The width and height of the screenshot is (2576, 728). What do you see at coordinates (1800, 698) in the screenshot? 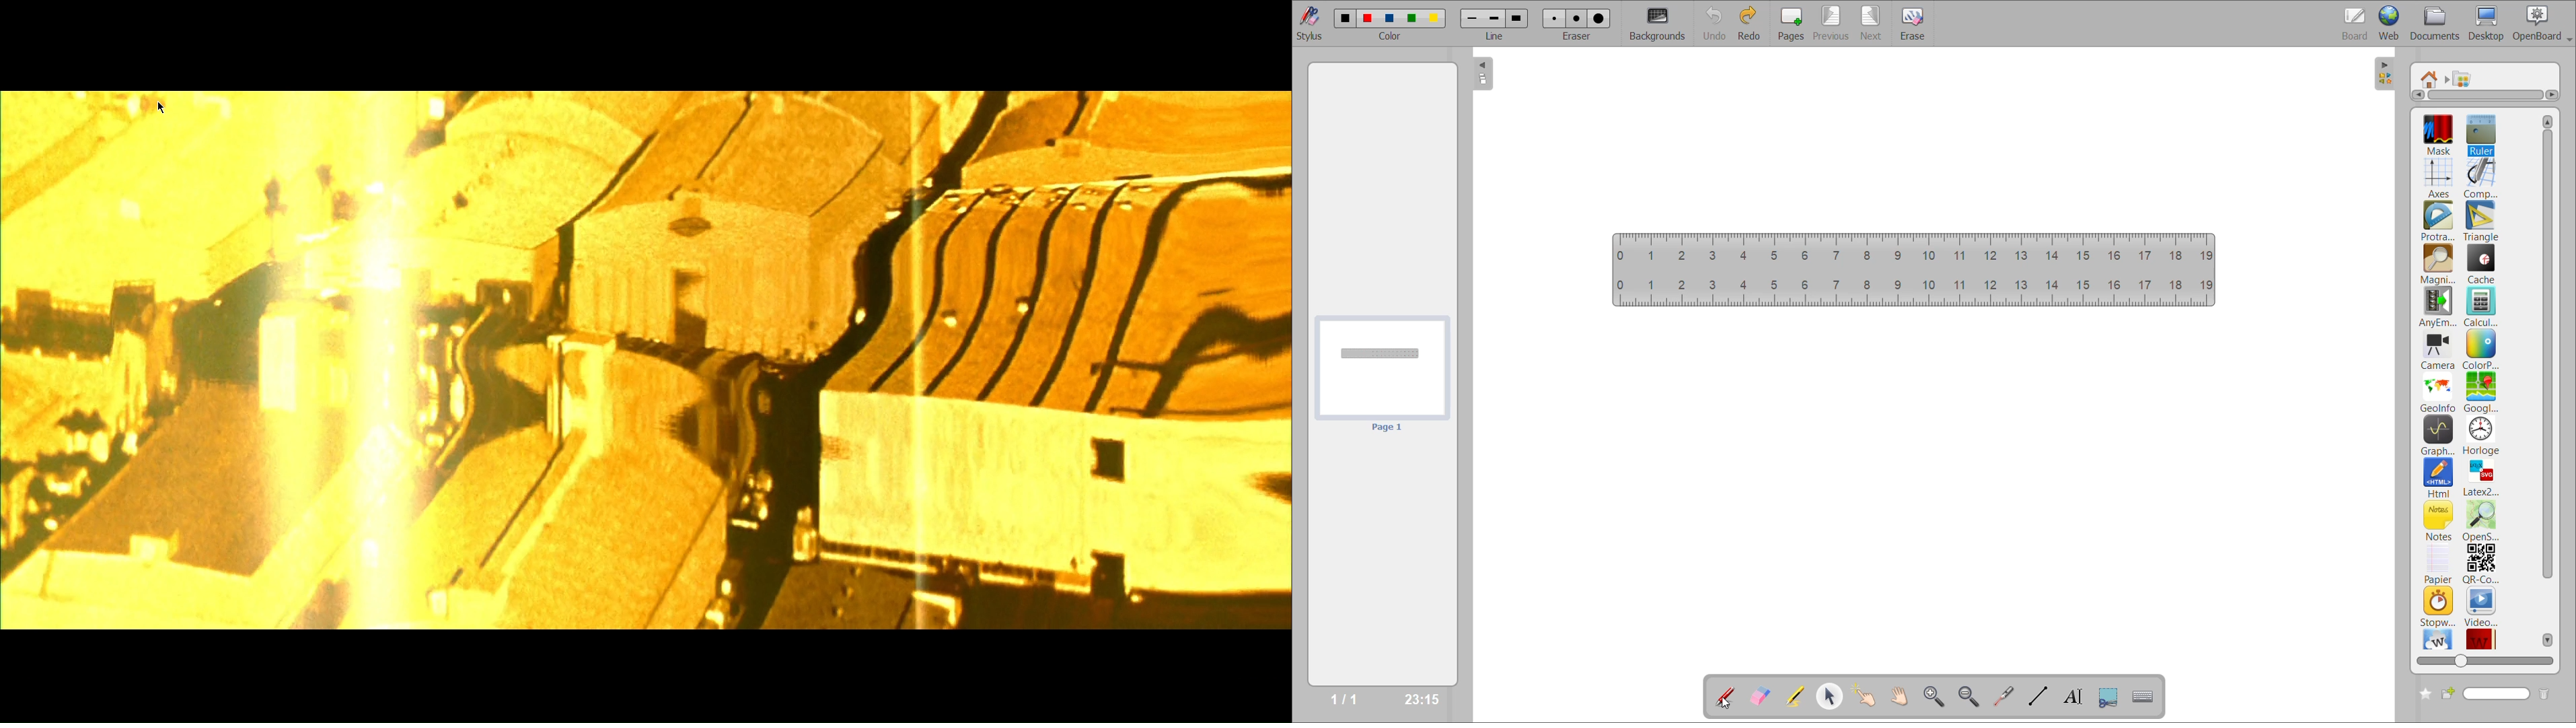
I see `highlight` at bounding box center [1800, 698].